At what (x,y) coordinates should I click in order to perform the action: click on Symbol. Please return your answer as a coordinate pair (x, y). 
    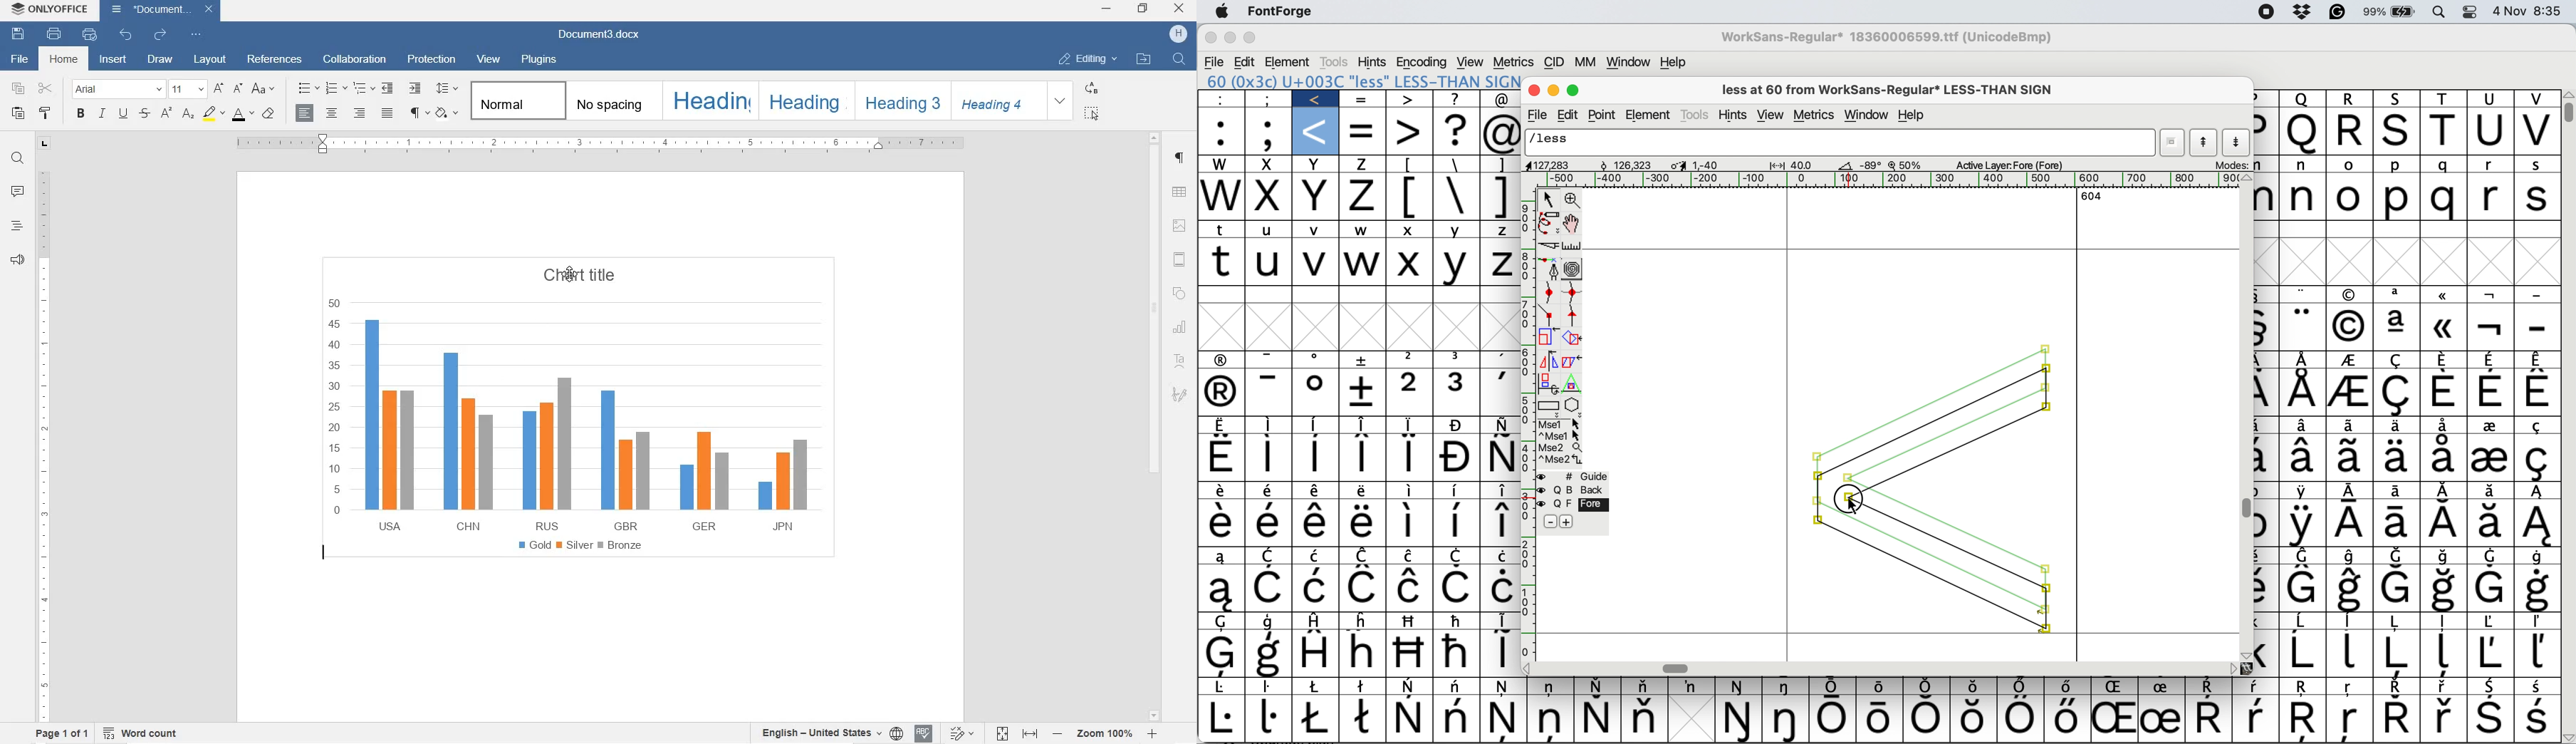
    Looking at the image, I should click on (1320, 686).